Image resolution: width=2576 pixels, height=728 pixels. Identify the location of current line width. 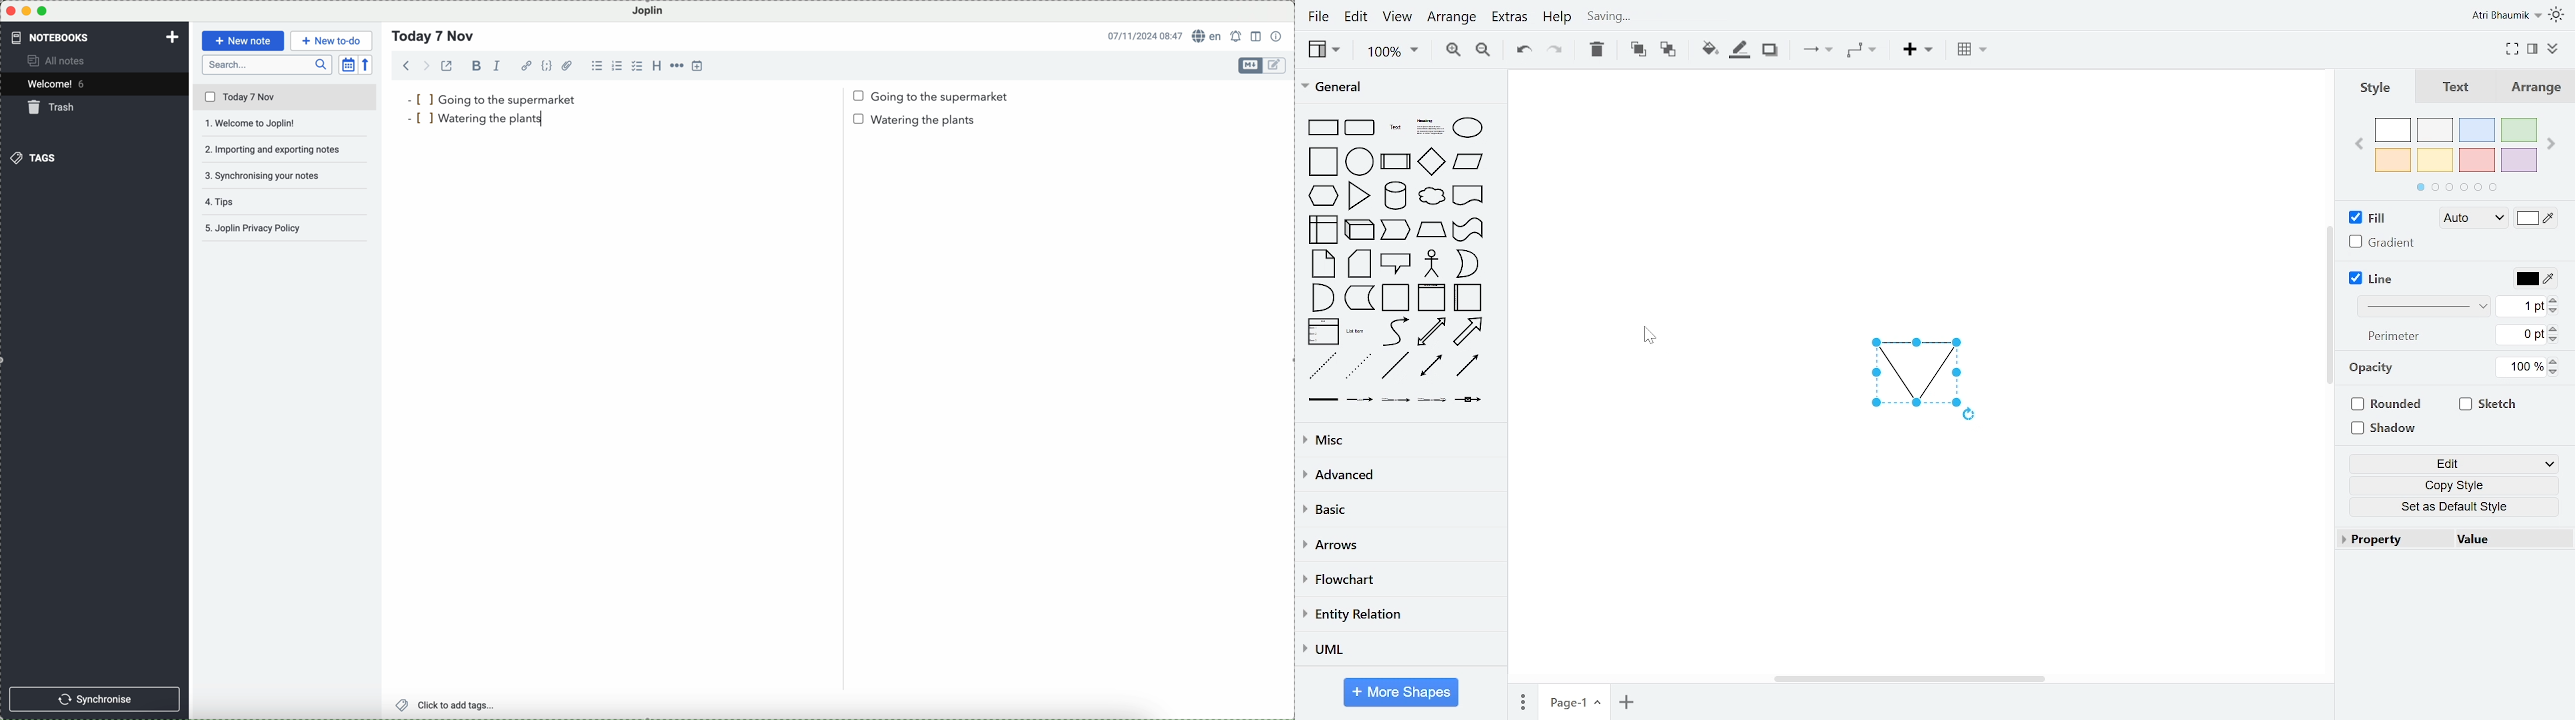
(2521, 307).